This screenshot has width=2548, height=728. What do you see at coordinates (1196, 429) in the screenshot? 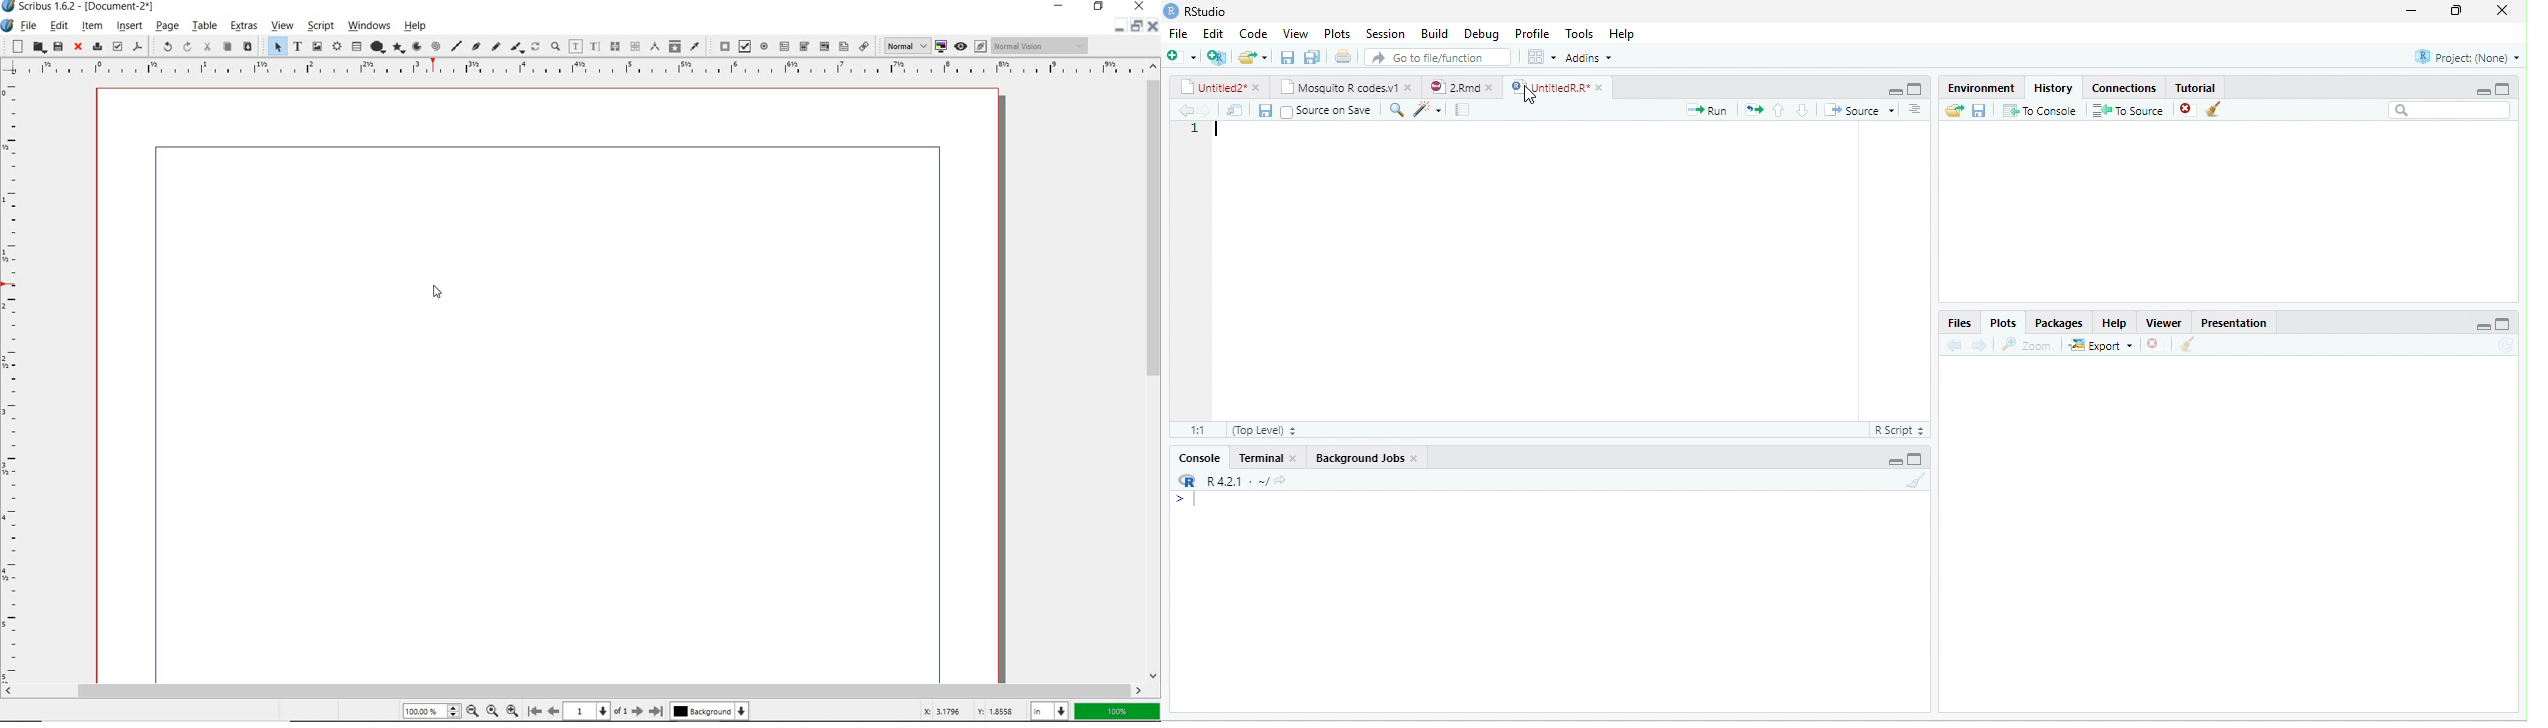
I see `1>1` at bounding box center [1196, 429].